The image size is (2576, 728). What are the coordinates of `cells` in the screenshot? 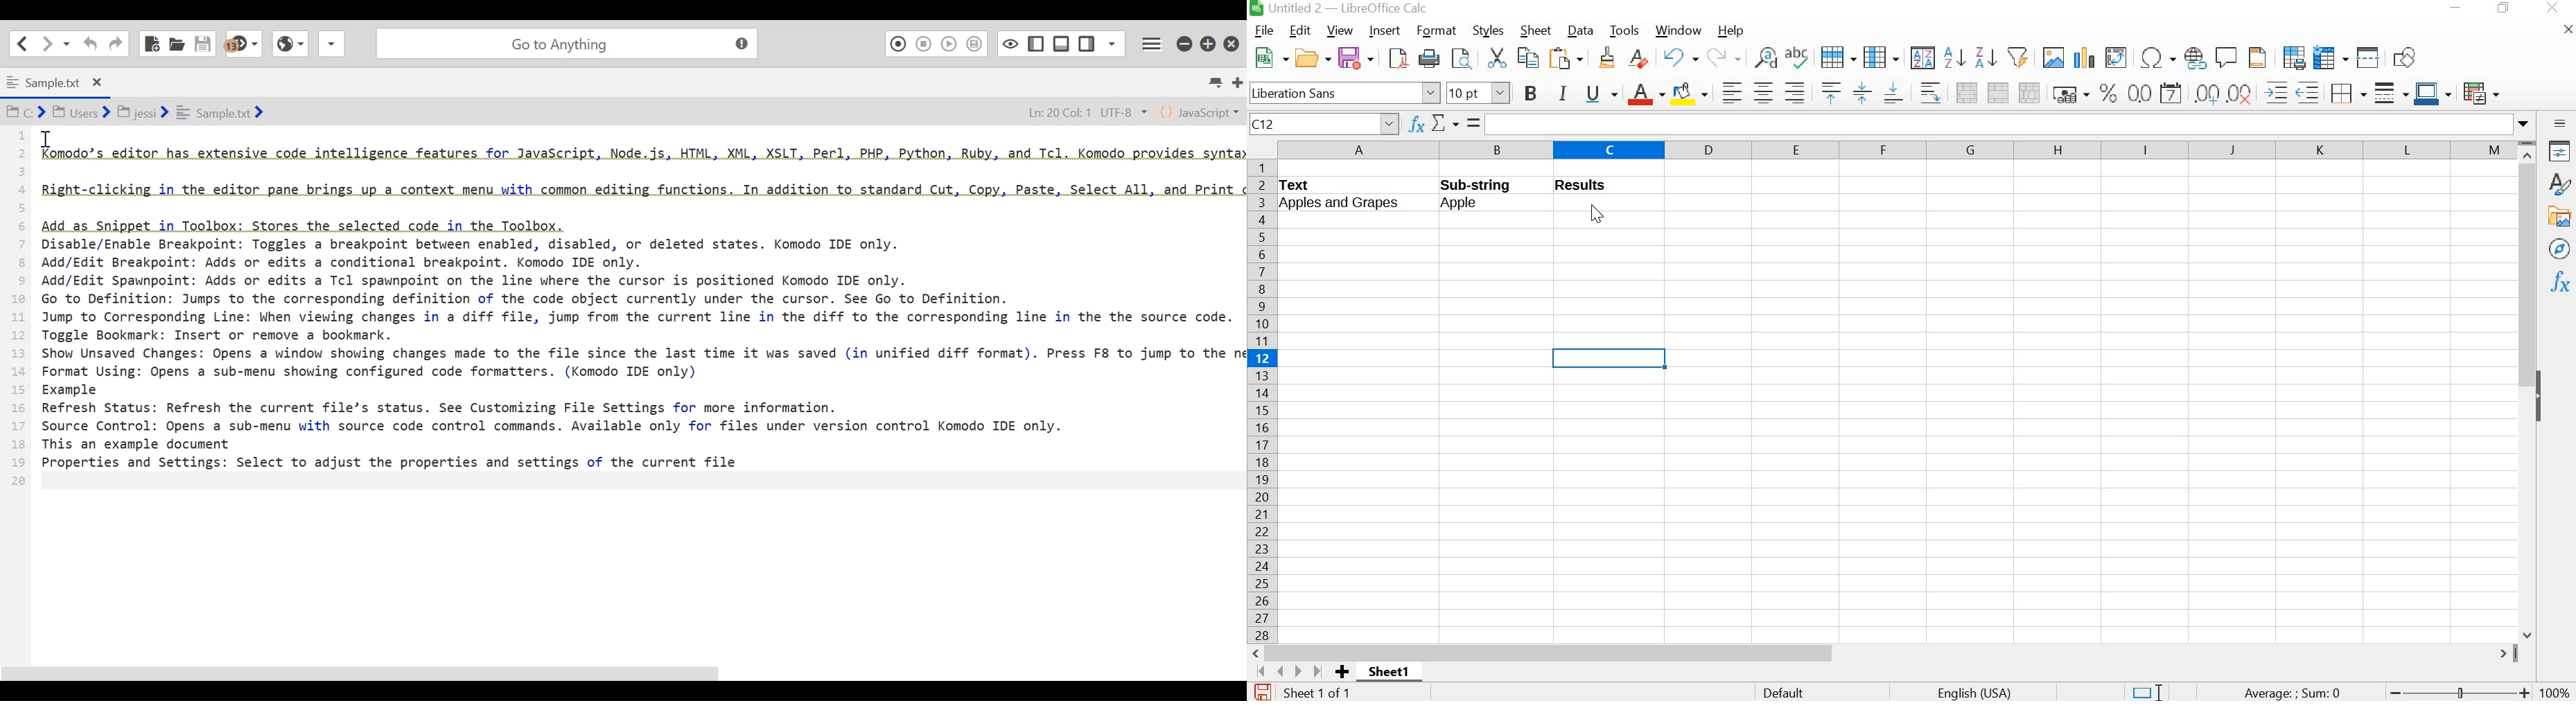 It's located at (1407, 361).